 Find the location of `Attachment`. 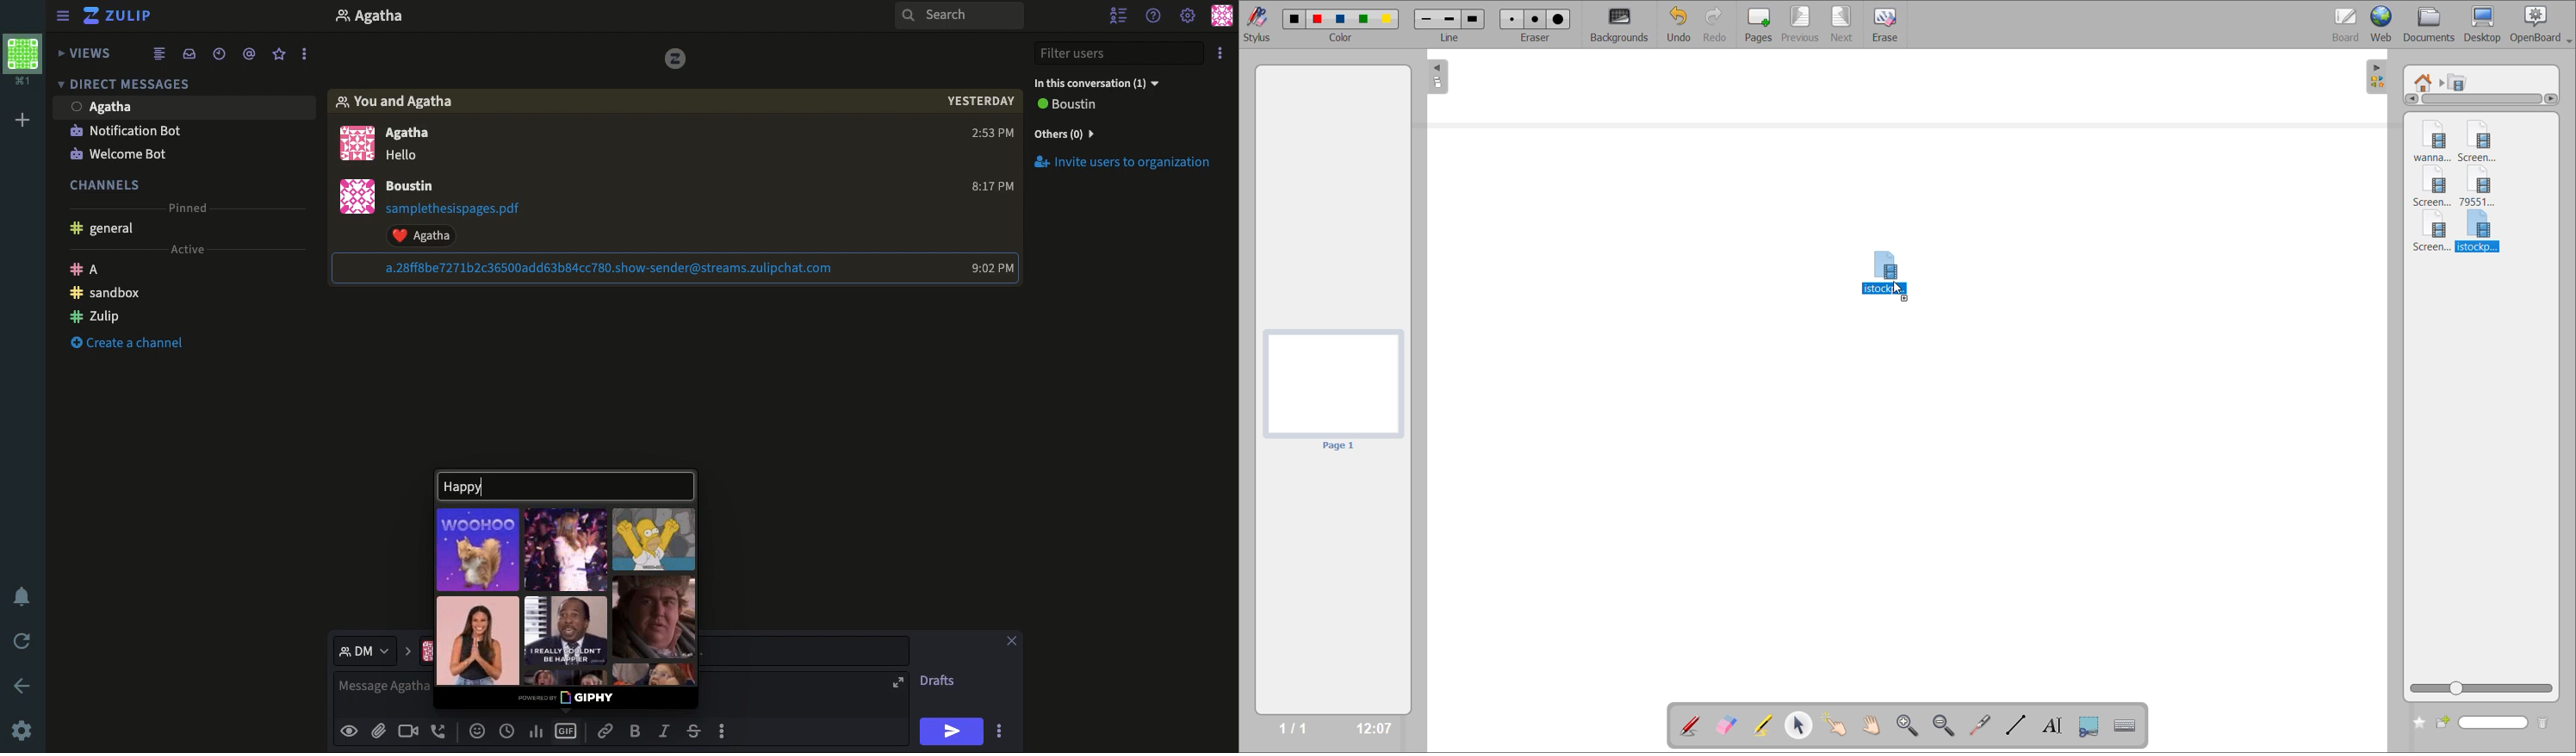

Attachment is located at coordinates (599, 269).